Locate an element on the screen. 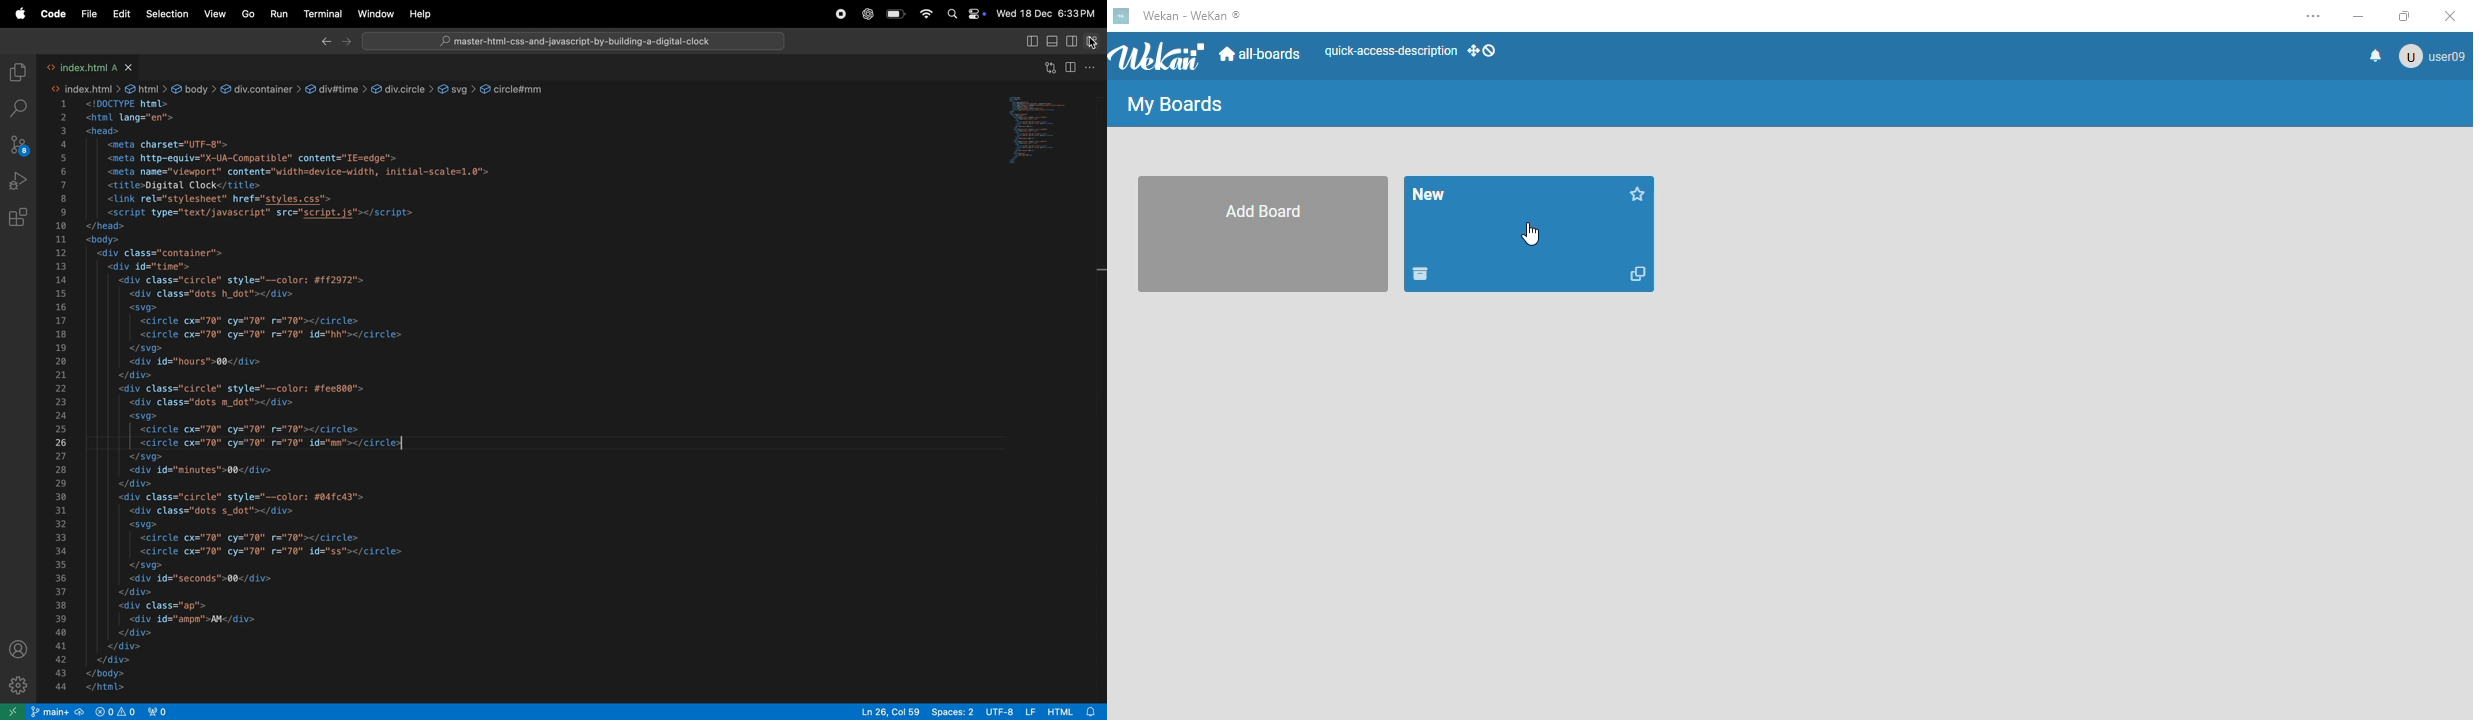  source control is located at coordinates (20, 142).